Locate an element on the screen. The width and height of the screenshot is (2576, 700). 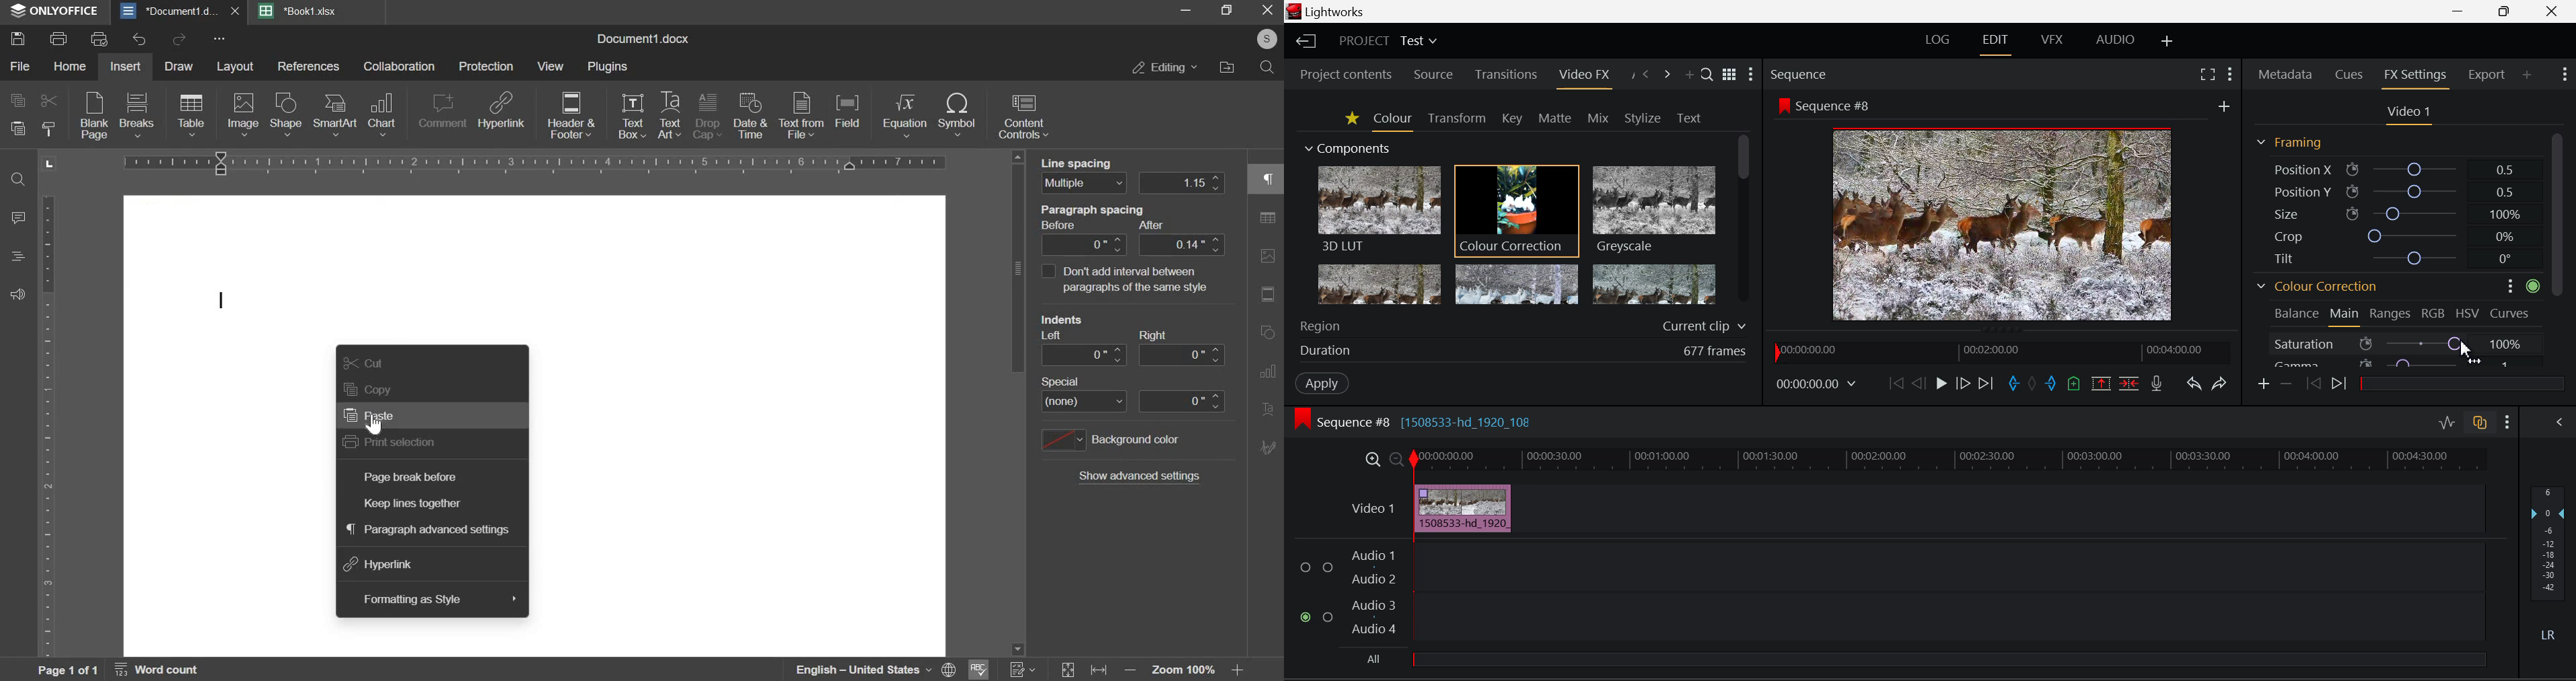
find is located at coordinates (17, 180).